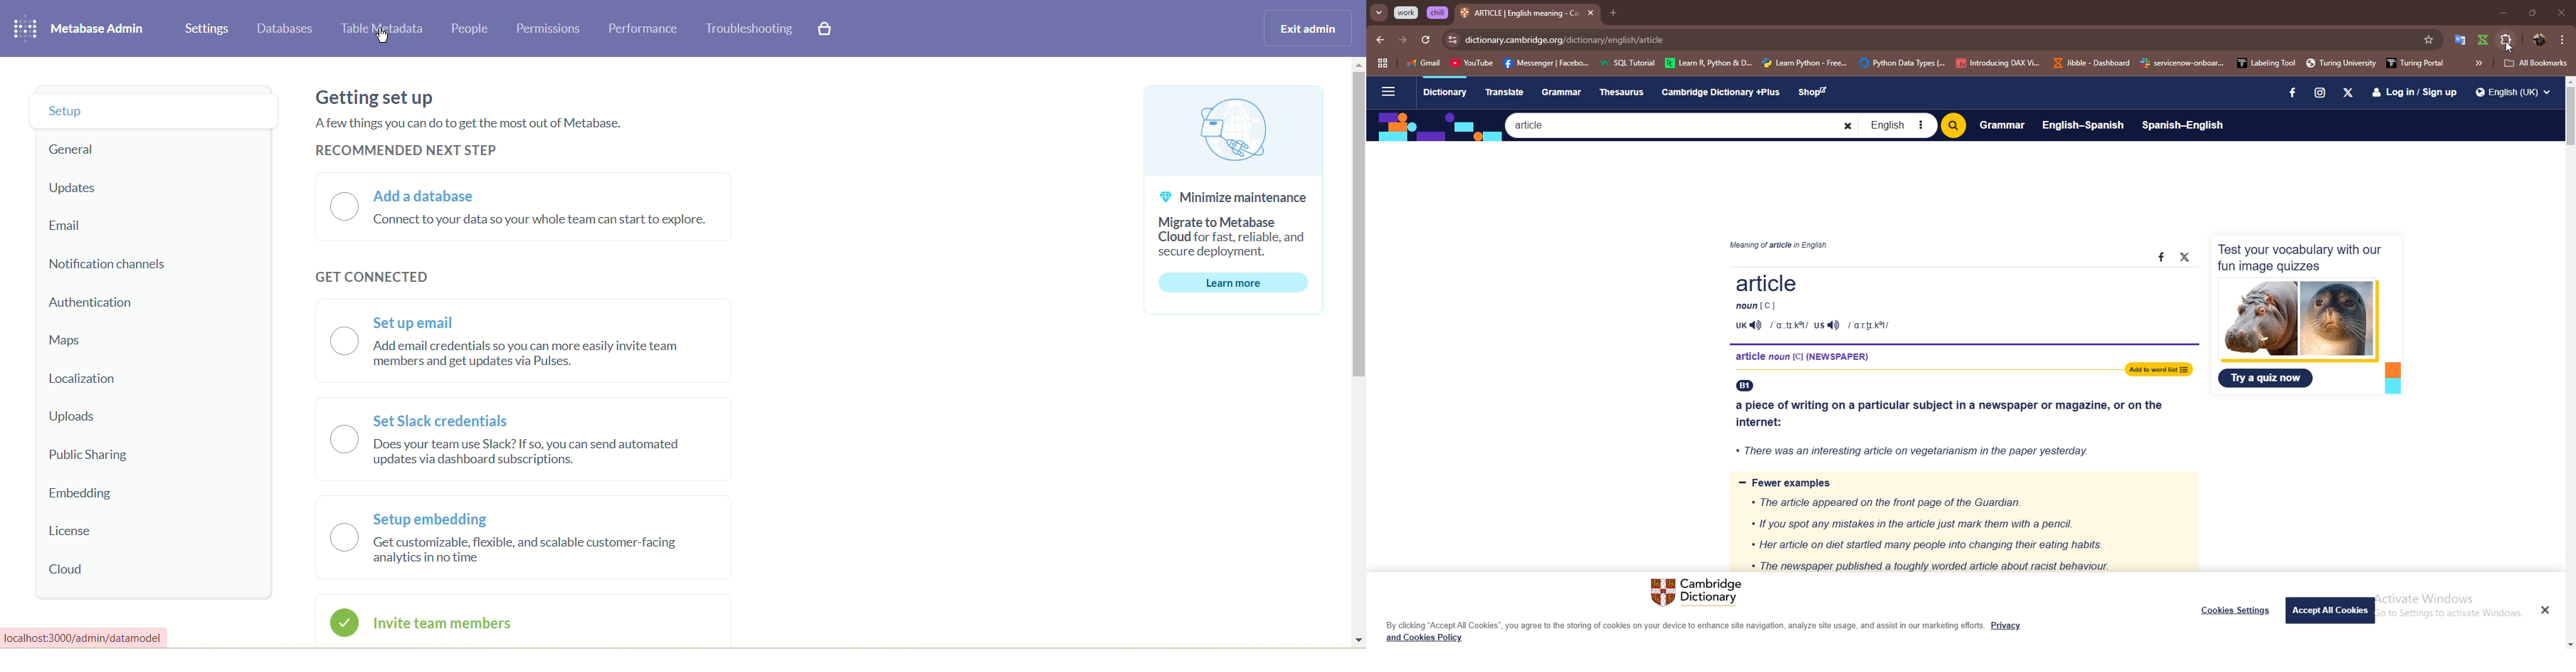 The image size is (2576, 672). What do you see at coordinates (2183, 127) in the screenshot?
I see `Spanish-English` at bounding box center [2183, 127].